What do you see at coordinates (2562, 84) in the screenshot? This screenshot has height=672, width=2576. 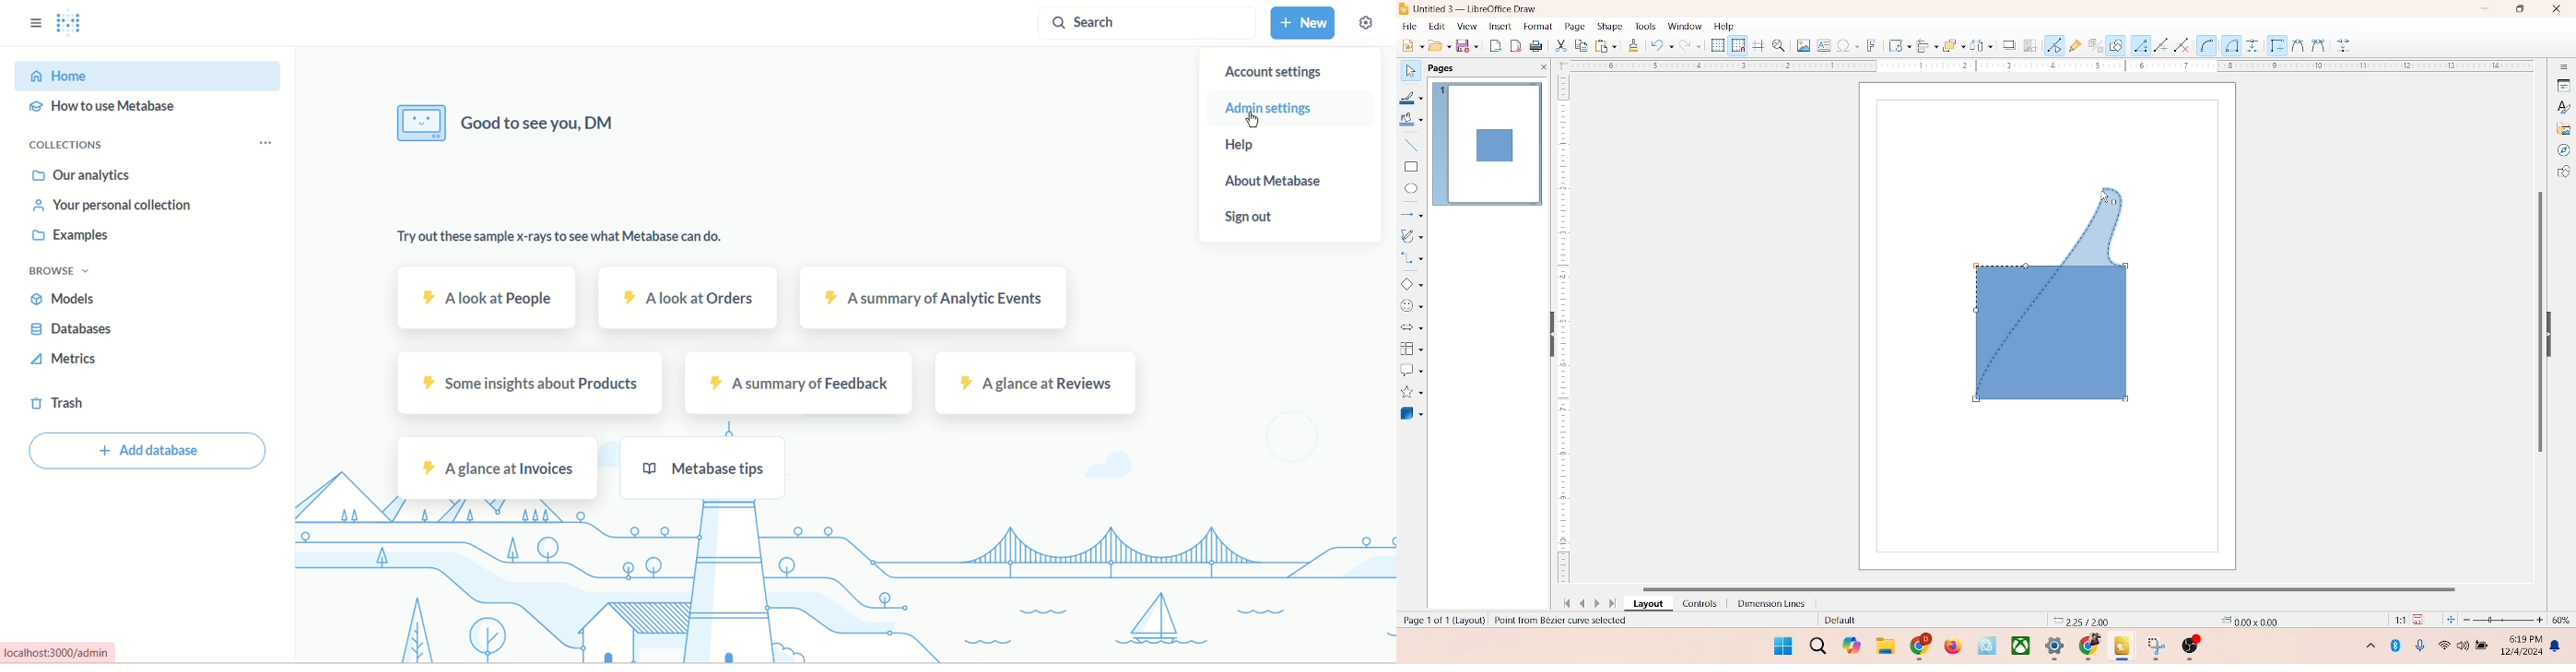 I see `properties` at bounding box center [2562, 84].